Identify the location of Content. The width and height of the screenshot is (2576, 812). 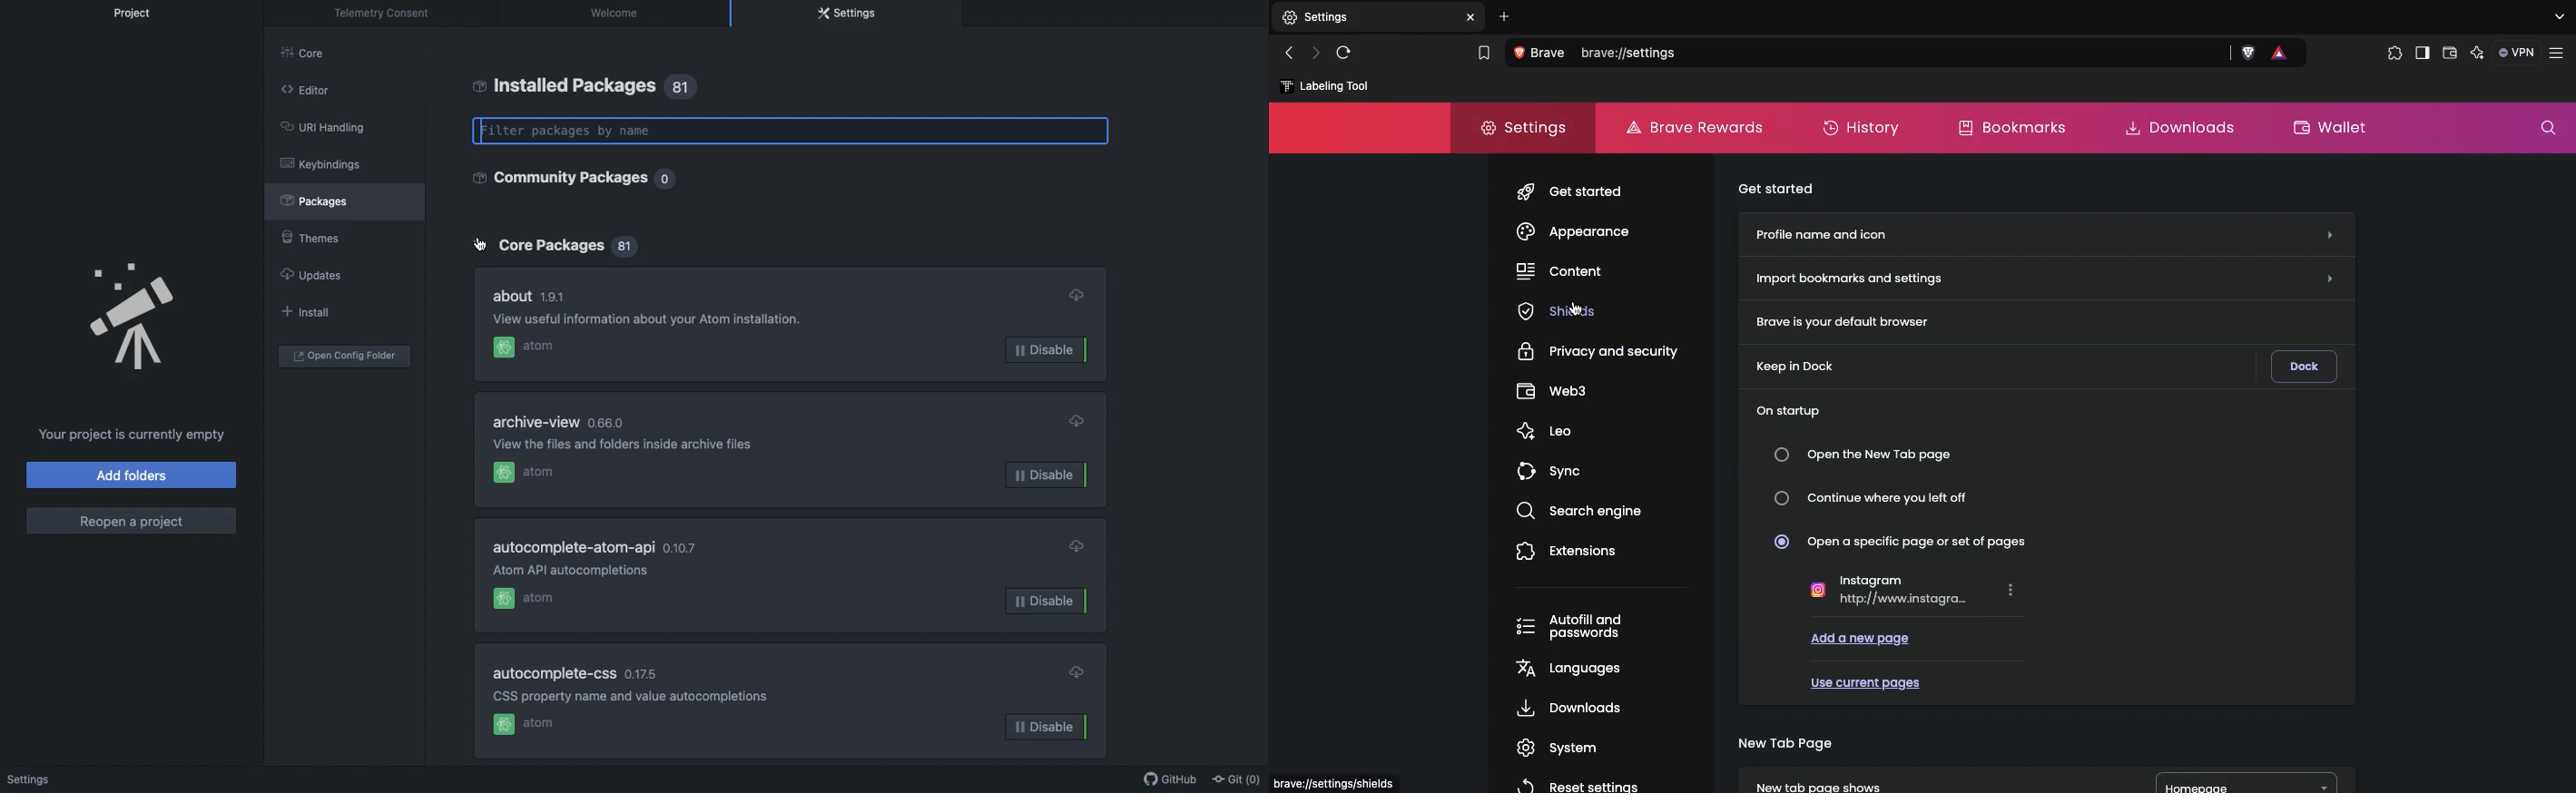
(1557, 270).